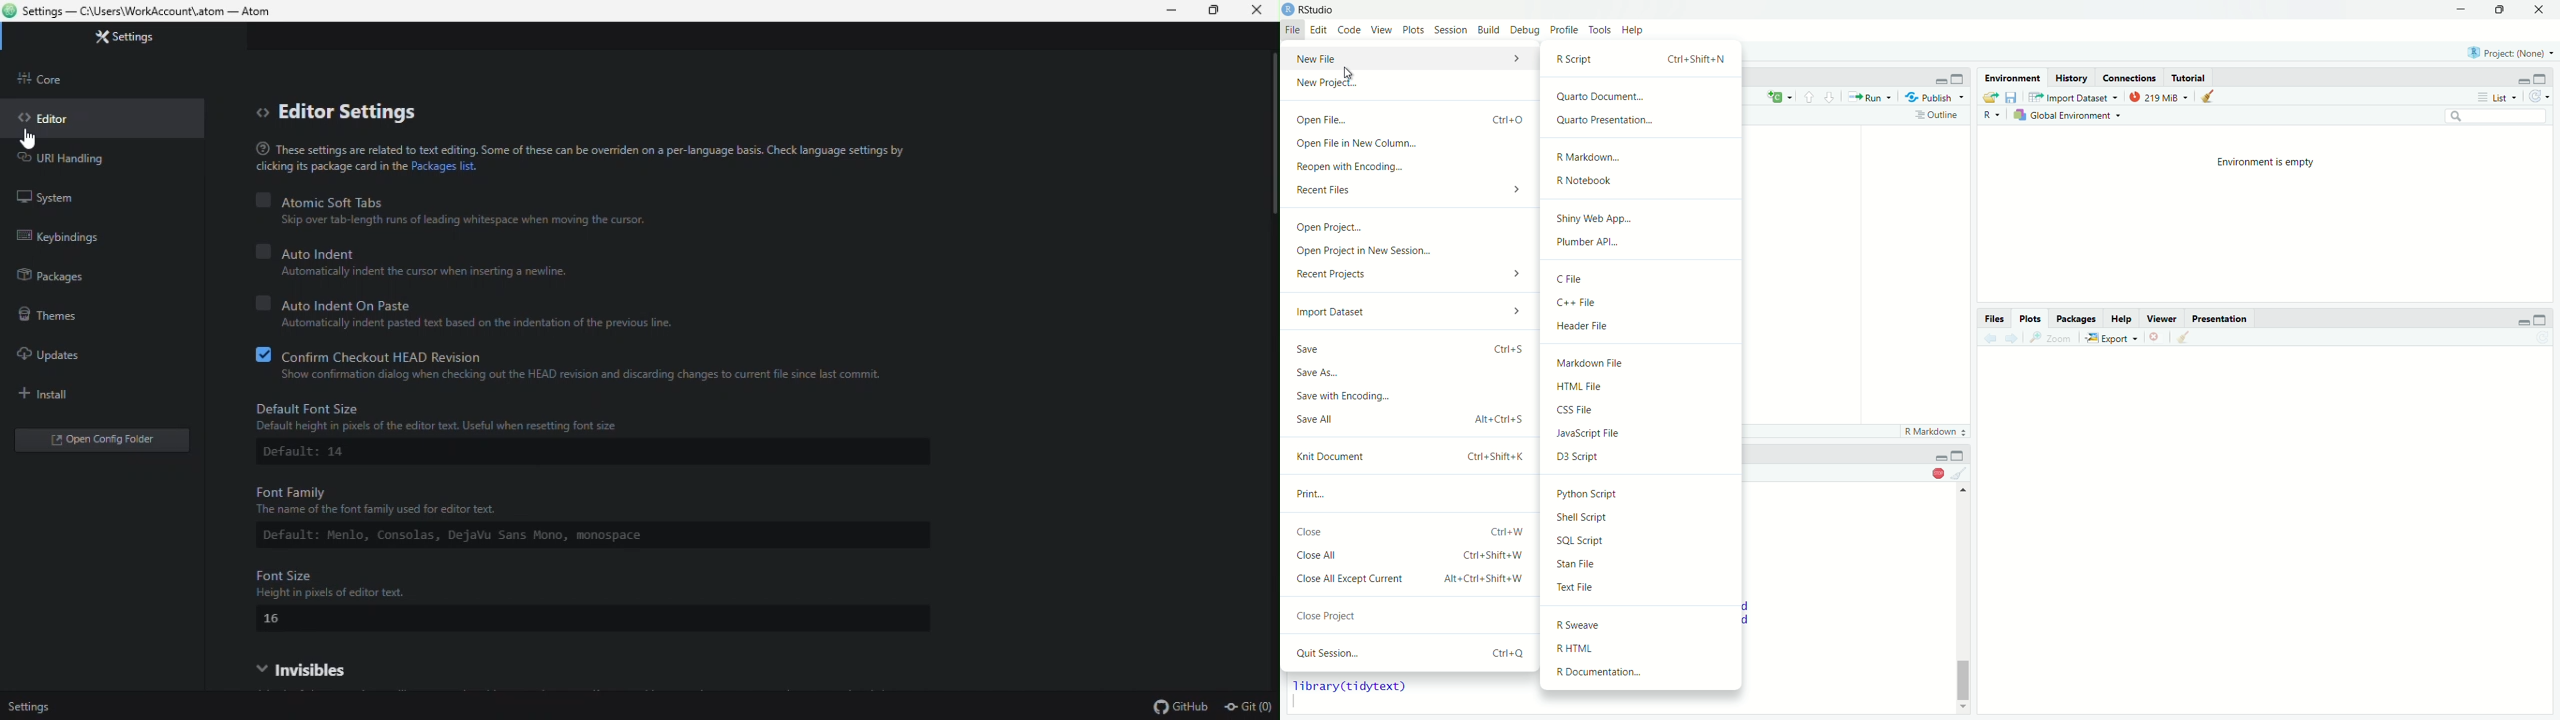 This screenshot has height=728, width=2576. What do you see at coordinates (1809, 97) in the screenshot?
I see `go to previous section` at bounding box center [1809, 97].